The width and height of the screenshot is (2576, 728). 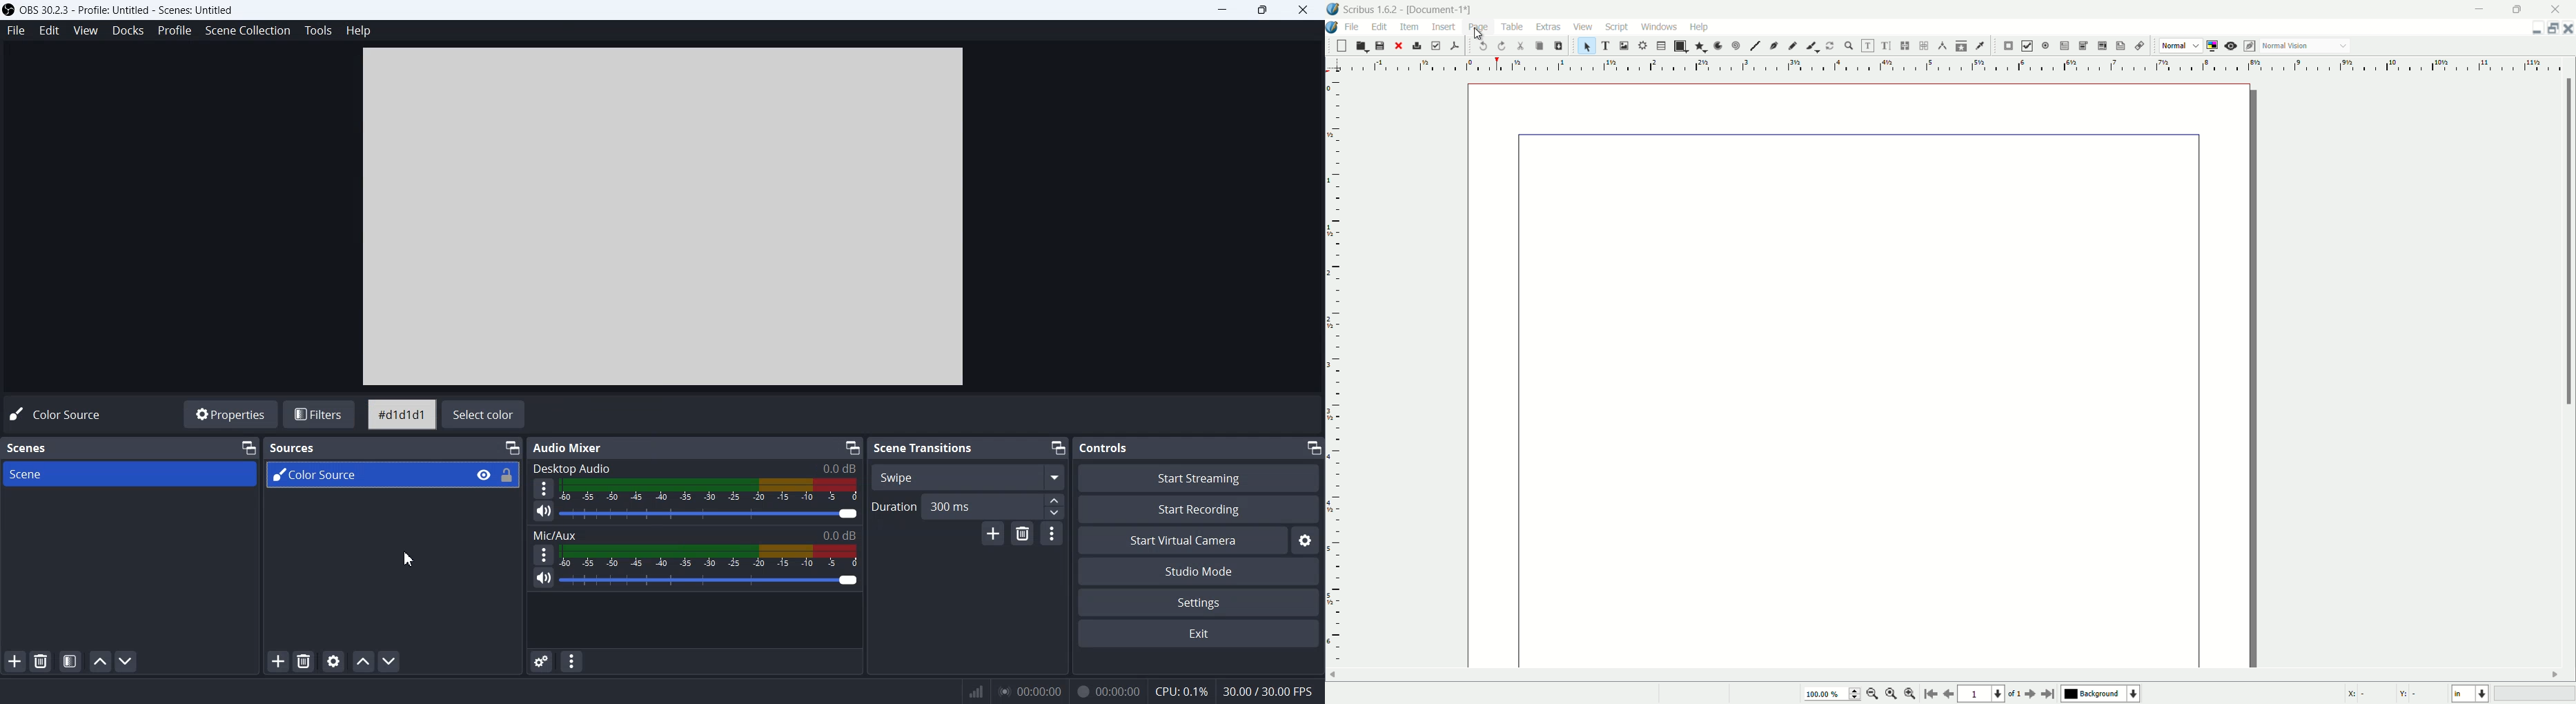 I want to click on Preview Window , so click(x=665, y=217).